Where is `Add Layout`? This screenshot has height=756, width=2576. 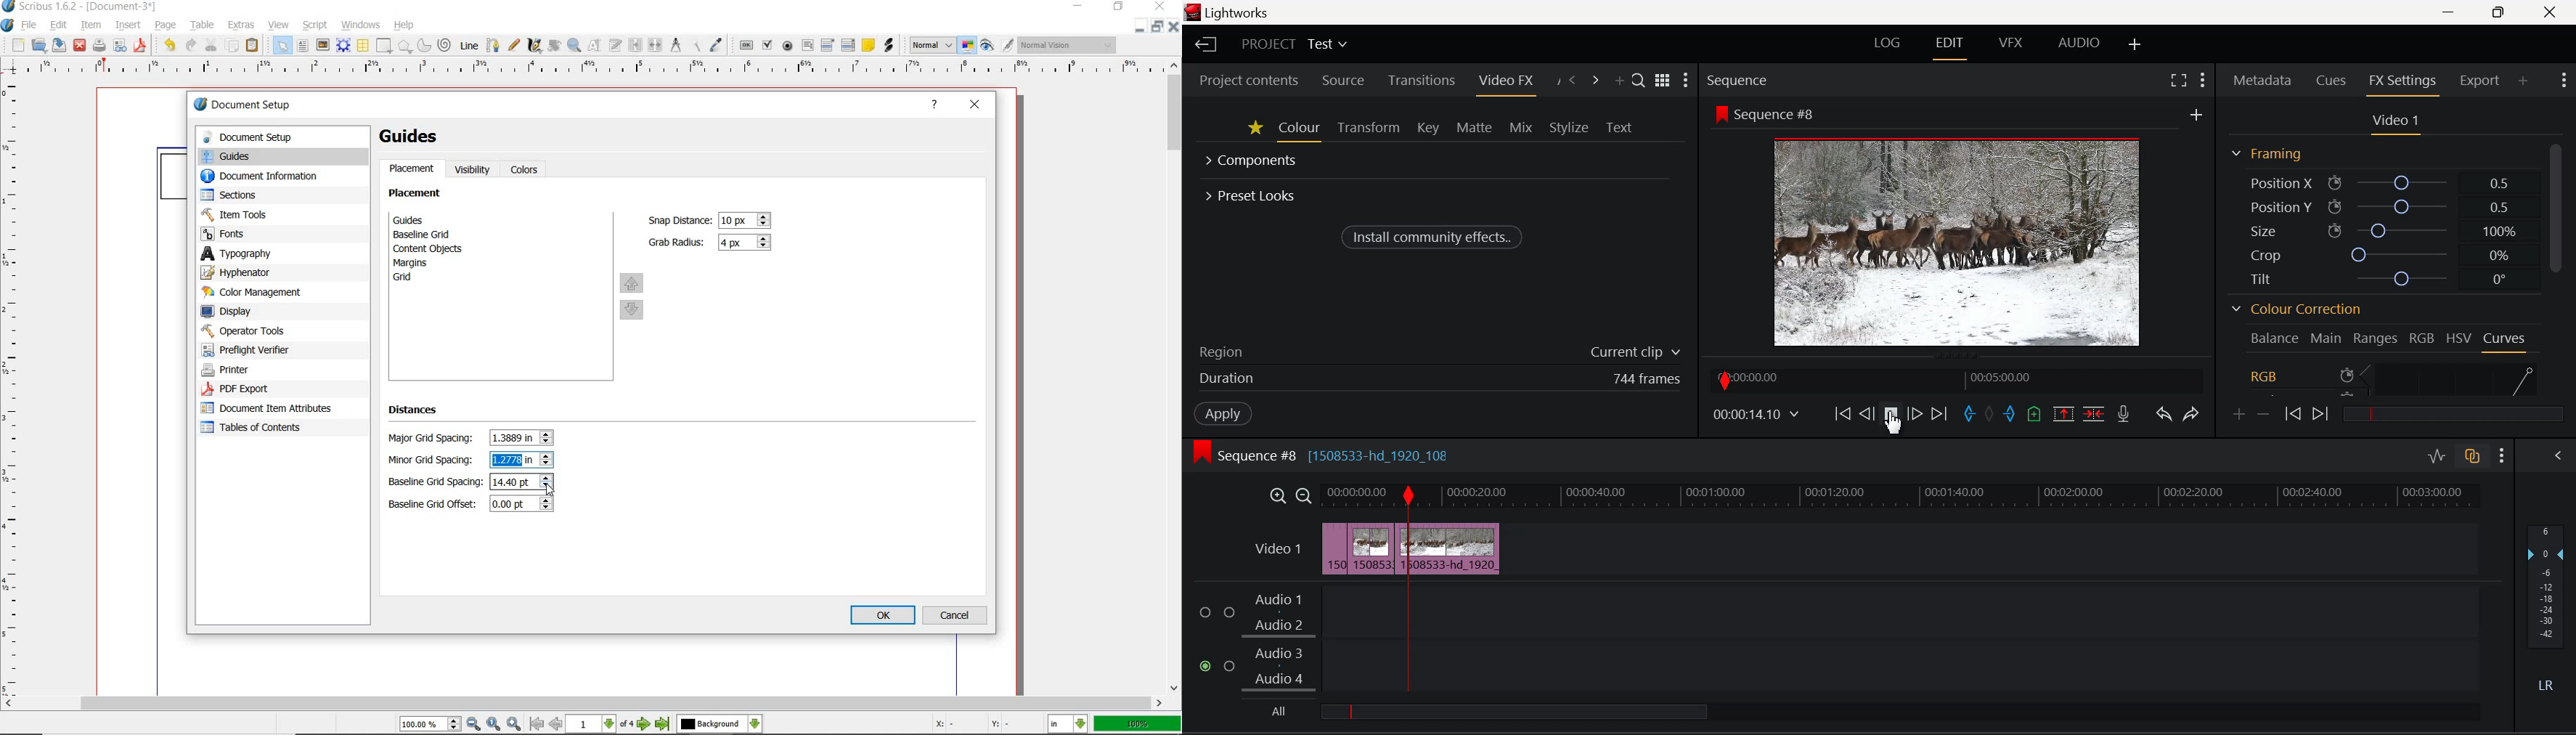
Add Layout is located at coordinates (2136, 46).